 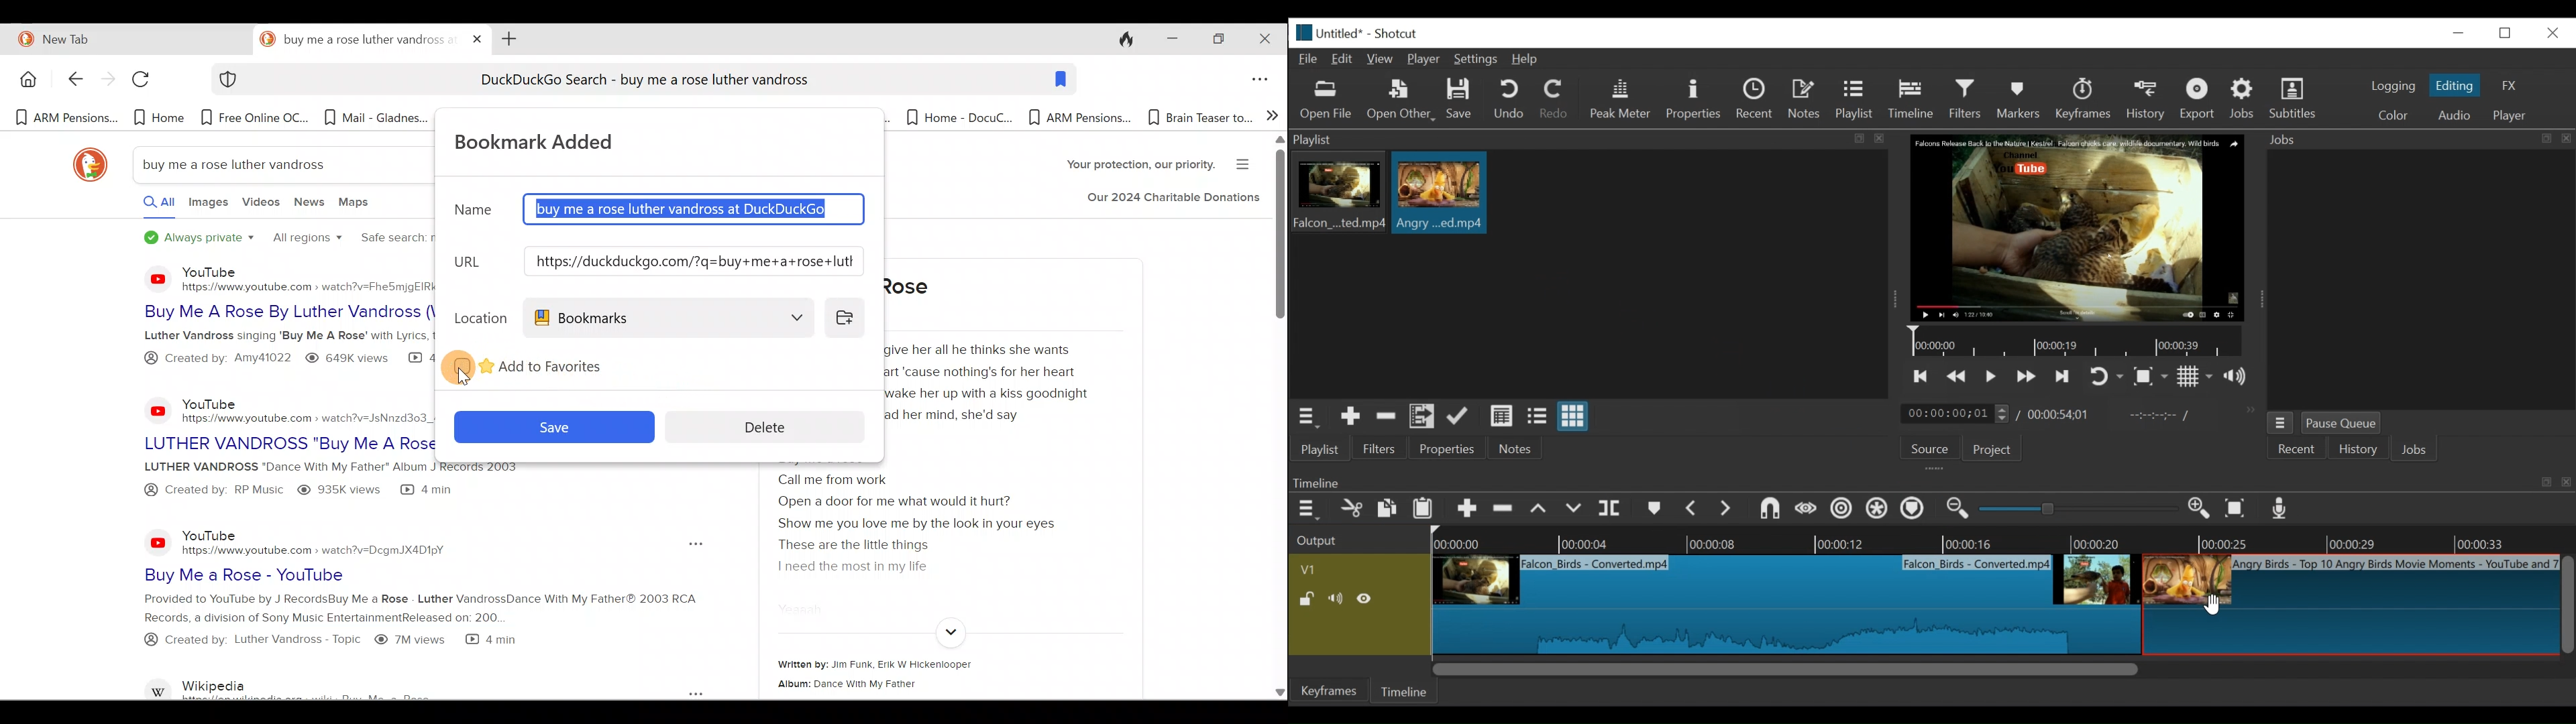 What do you see at coordinates (207, 206) in the screenshot?
I see `Images` at bounding box center [207, 206].